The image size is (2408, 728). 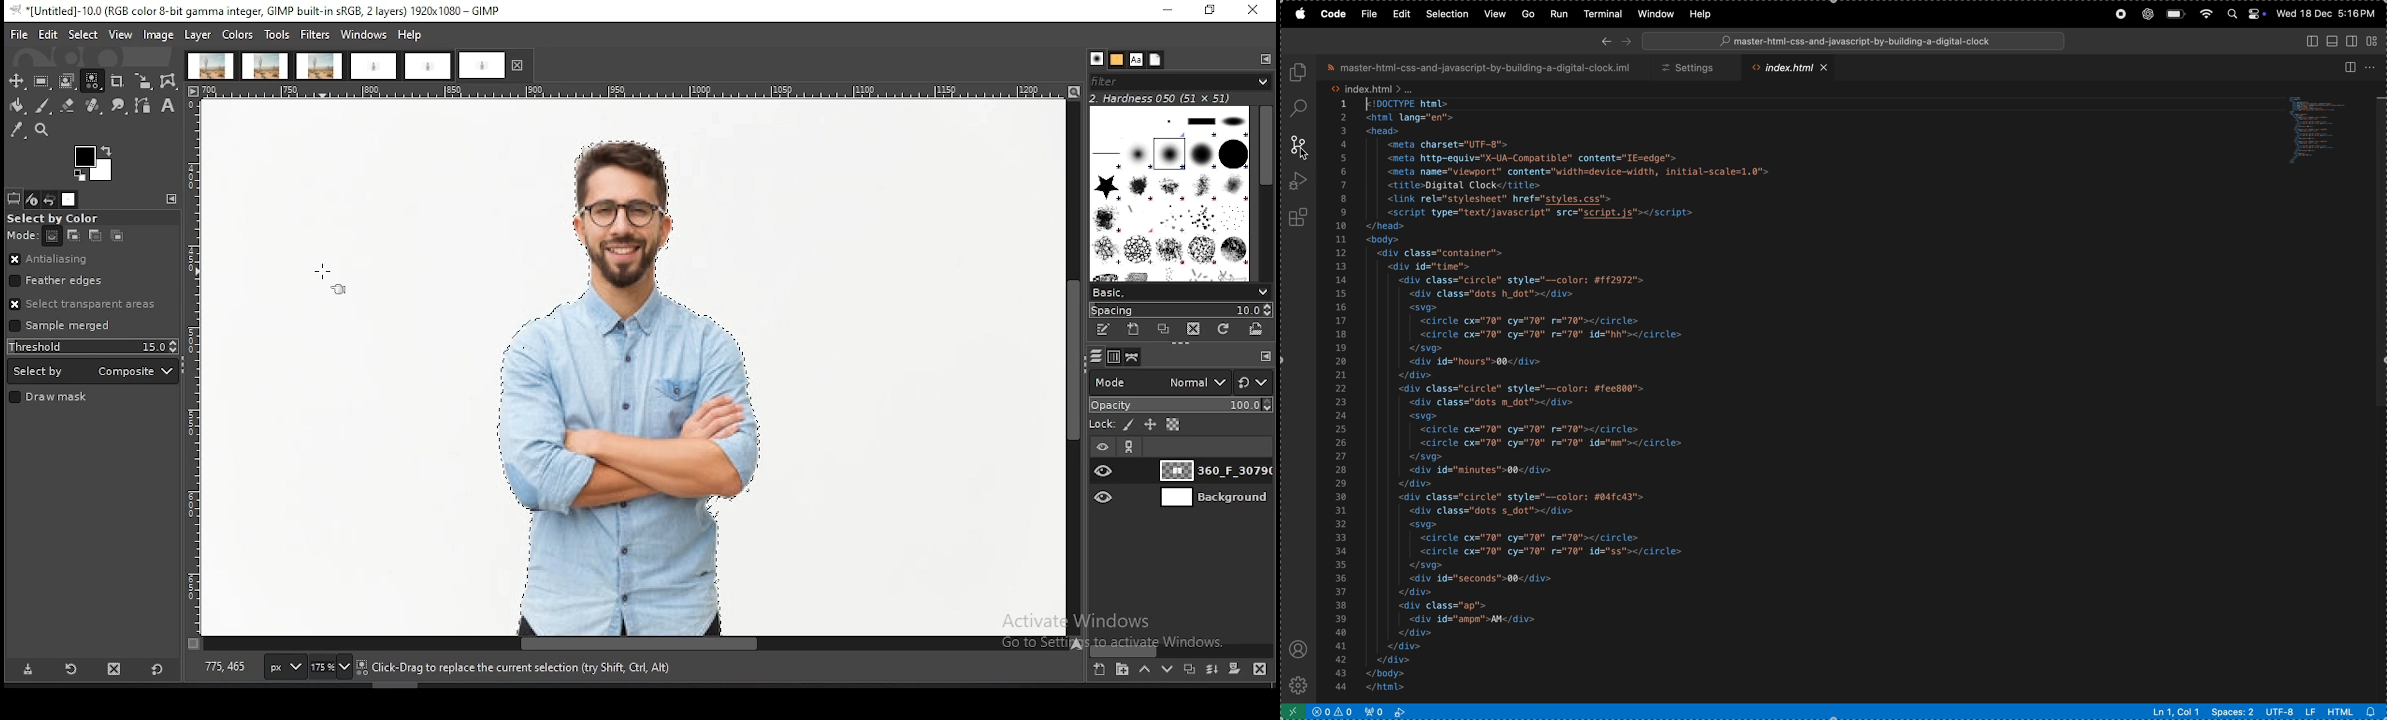 I want to click on view, so click(x=1494, y=13).